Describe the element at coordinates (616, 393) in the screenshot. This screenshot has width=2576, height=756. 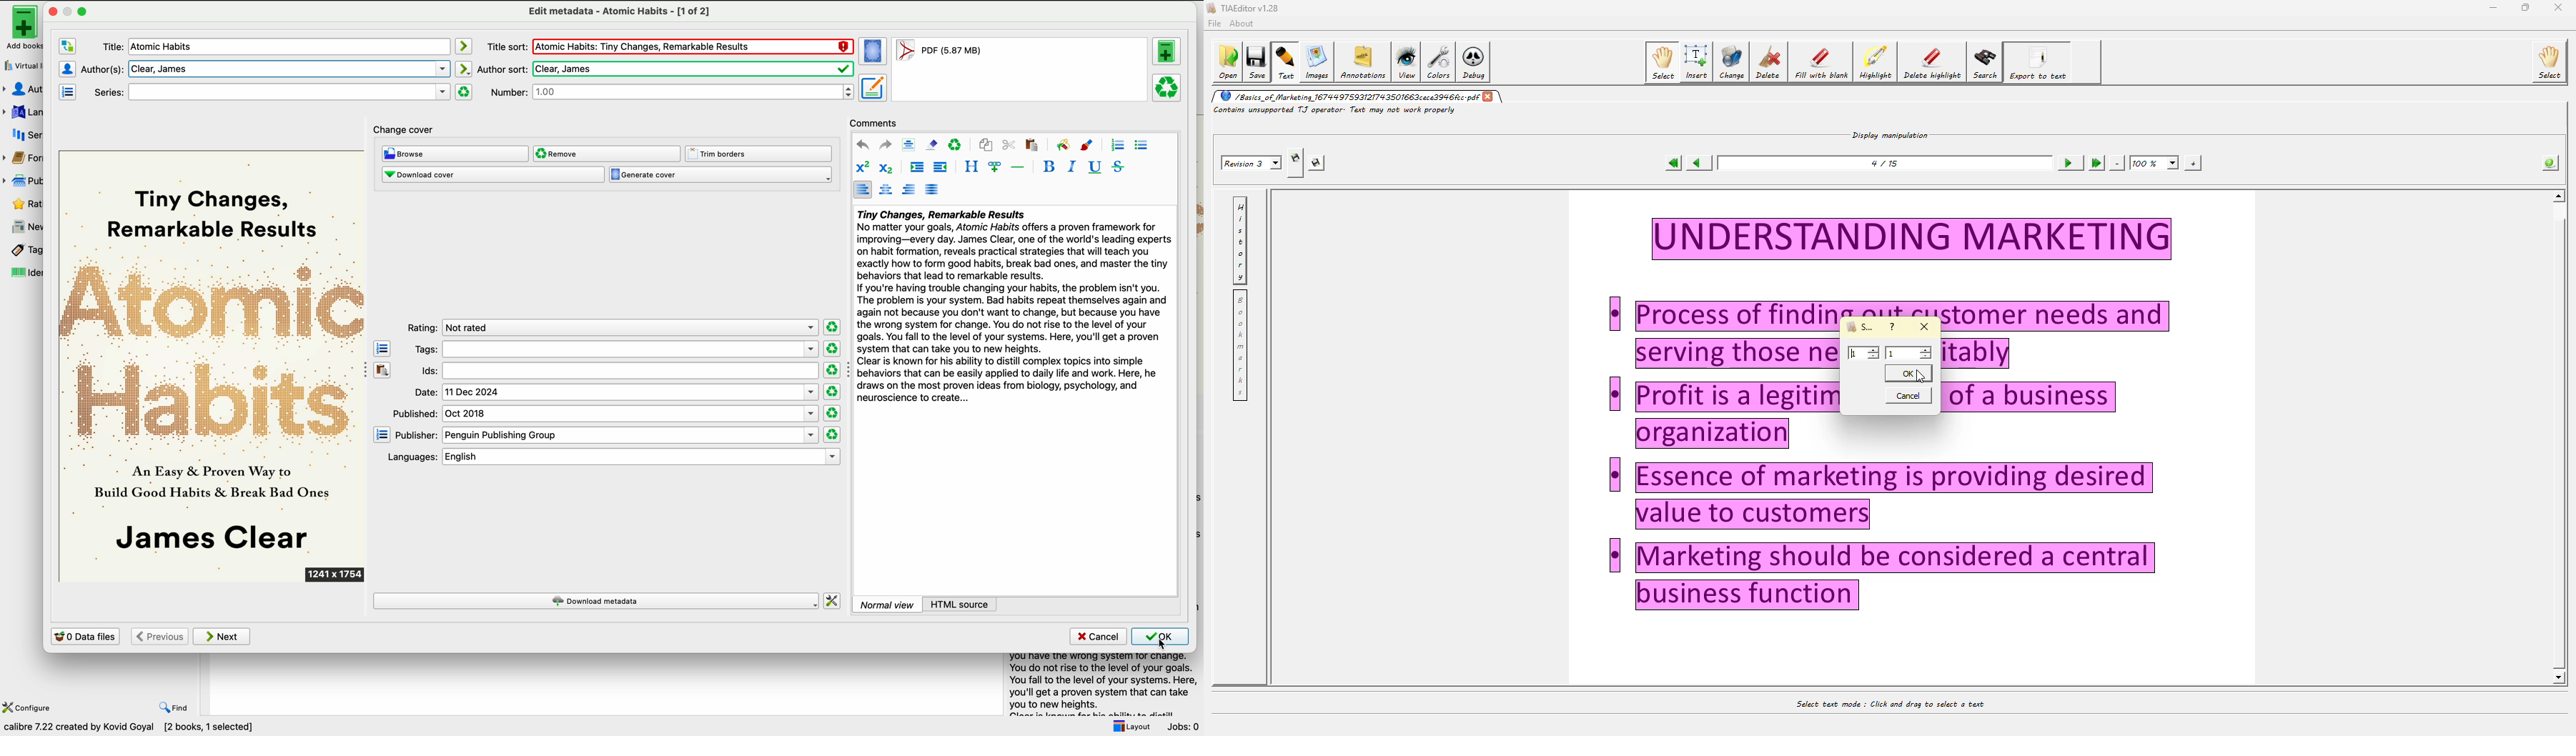
I see `date` at that location.